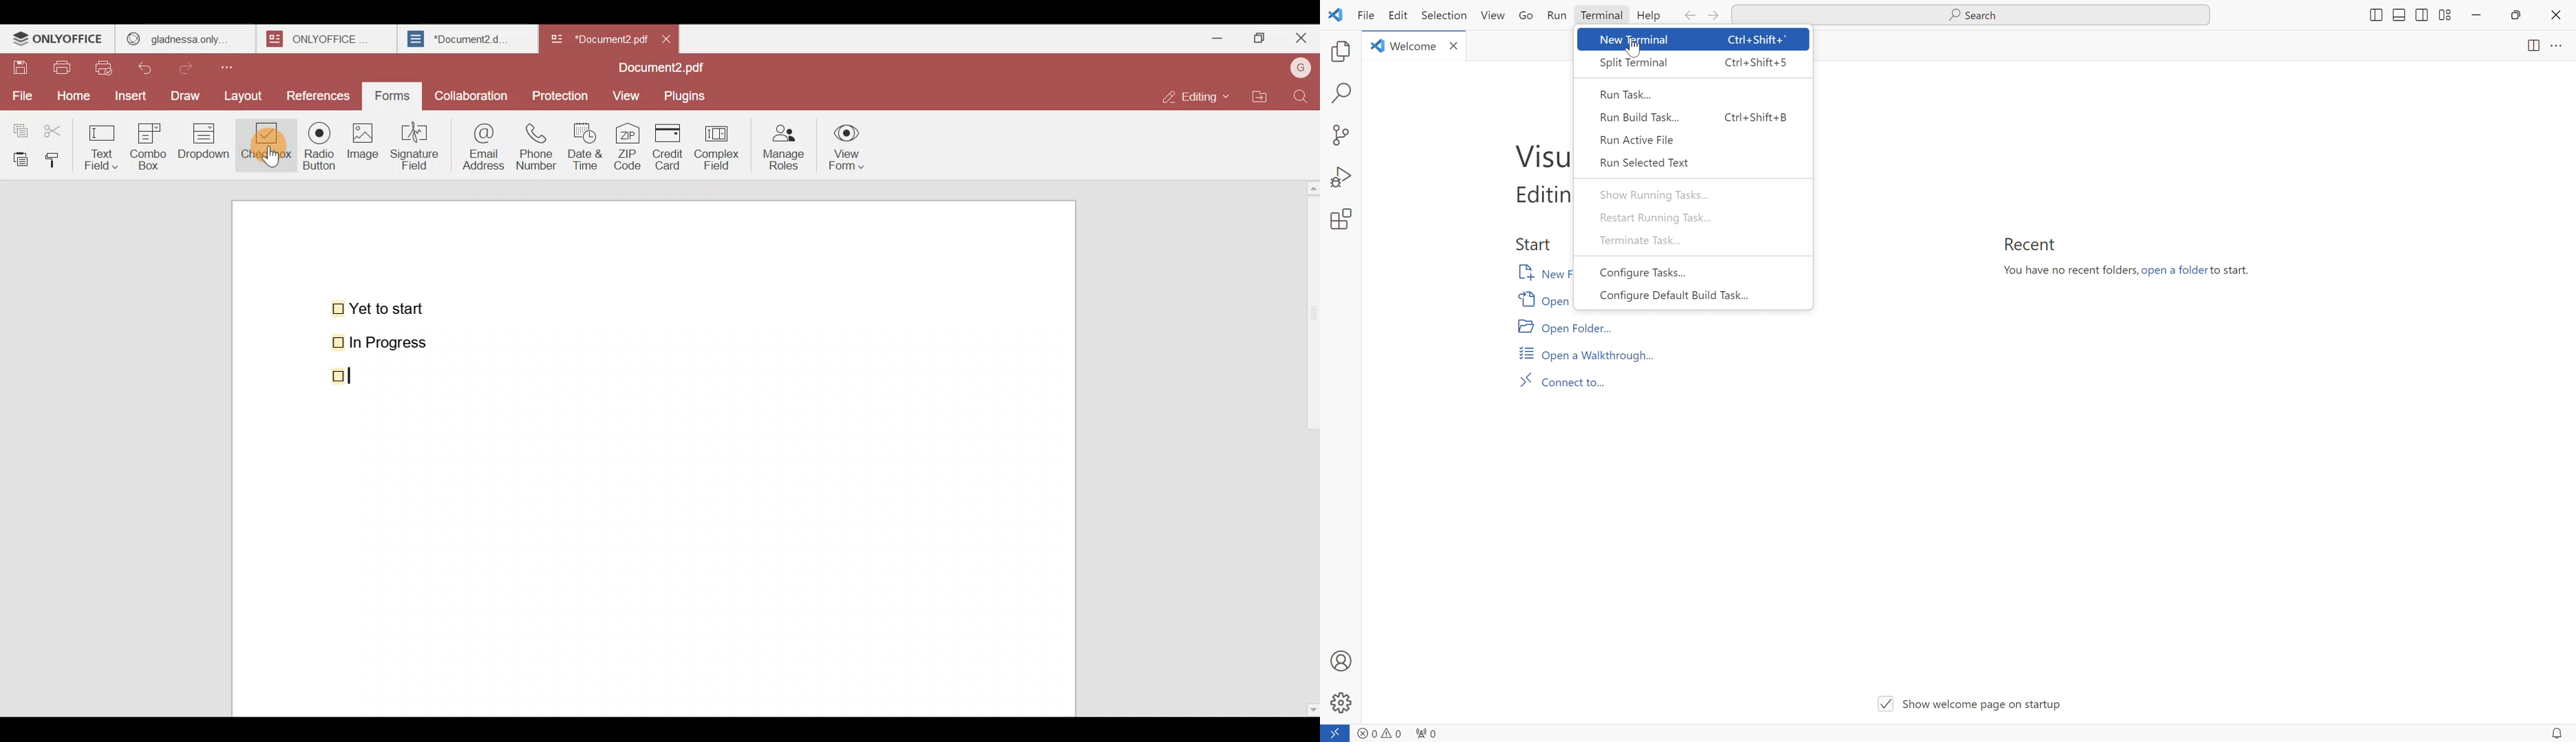 The image size is (2576, 756). Describe the element at coordinates (1340, 660) in the screenshot. I see `Account` at that location.